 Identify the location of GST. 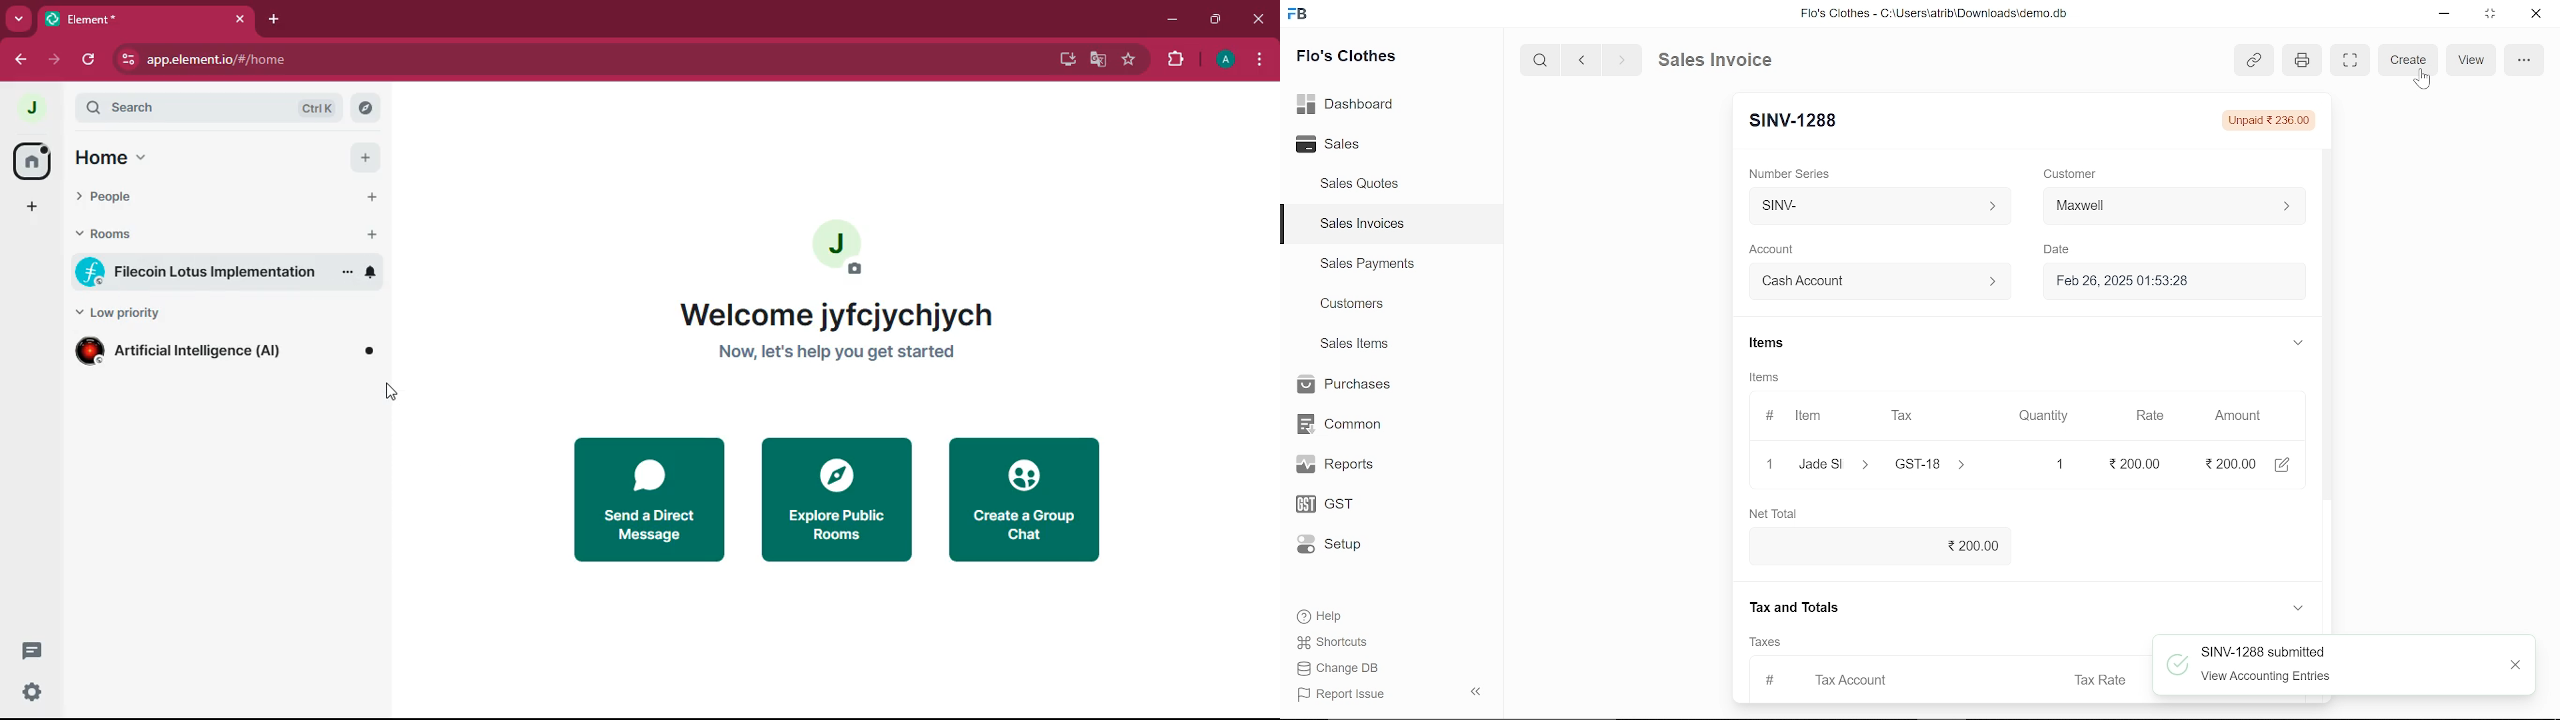
(1342, 505).